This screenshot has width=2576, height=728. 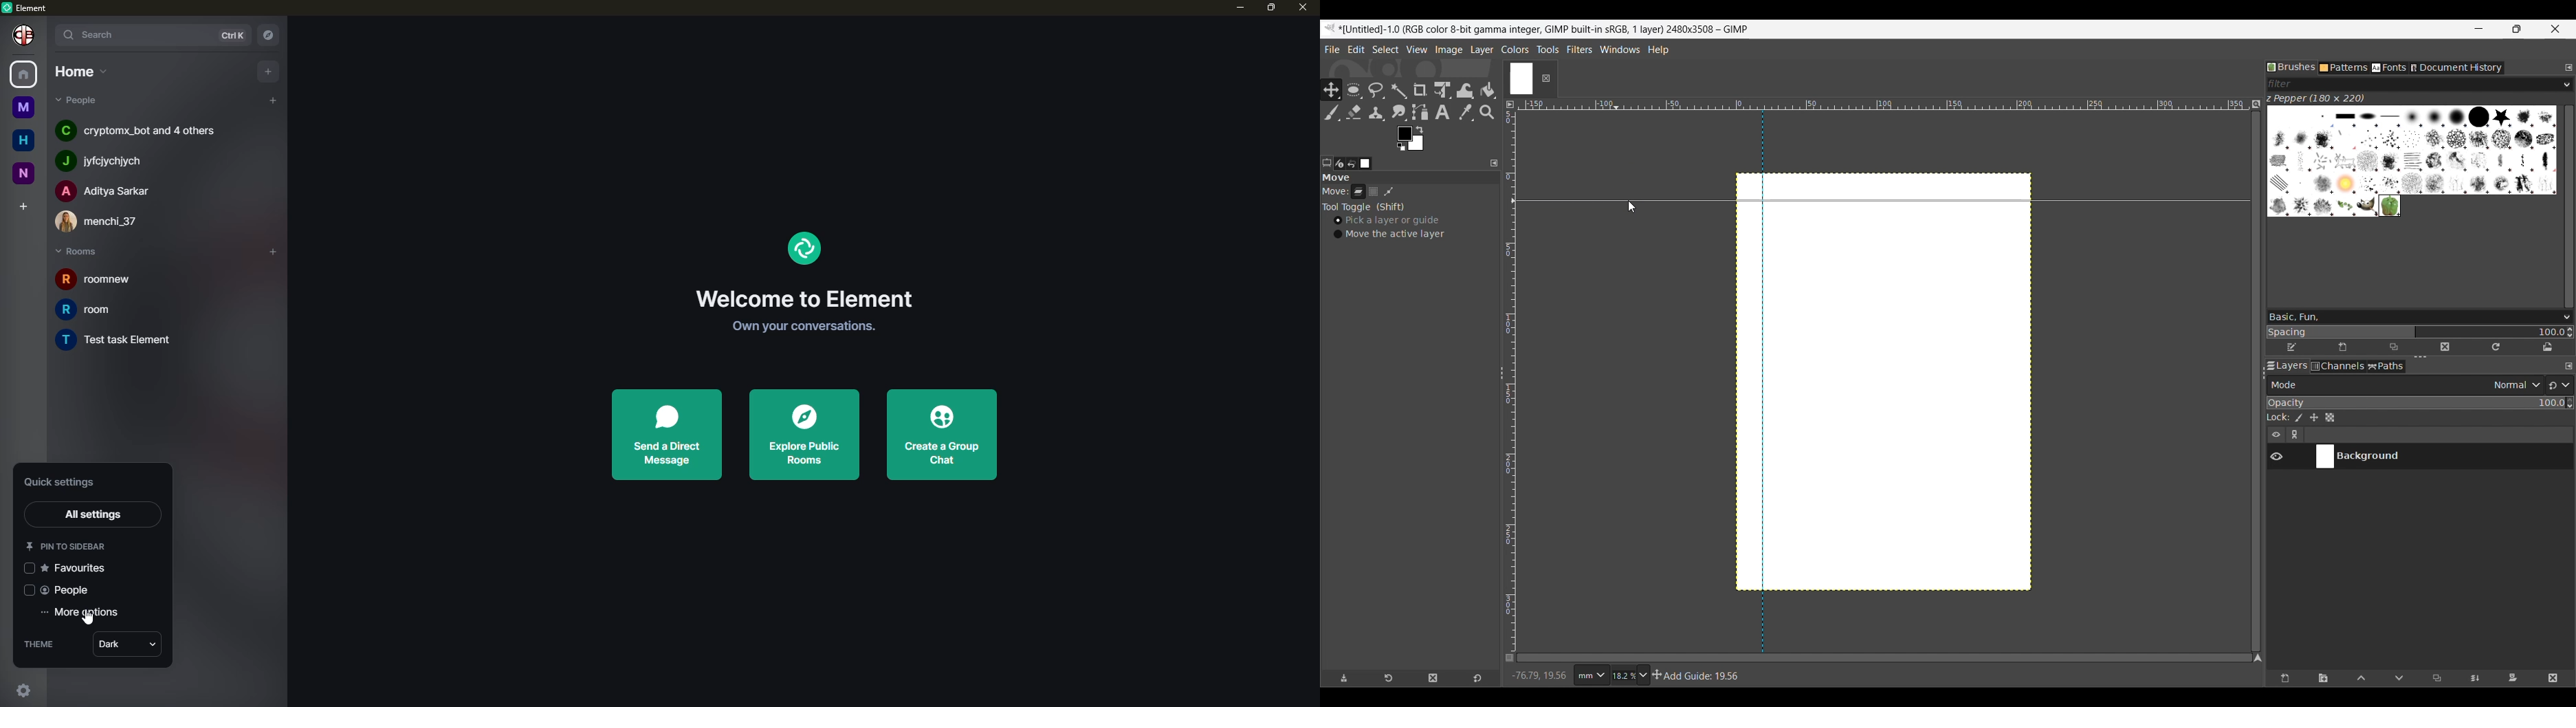 What do you see at coordinates (79, 252) in the screenshot?
I see `rooms` at bounding box center [79, 252].